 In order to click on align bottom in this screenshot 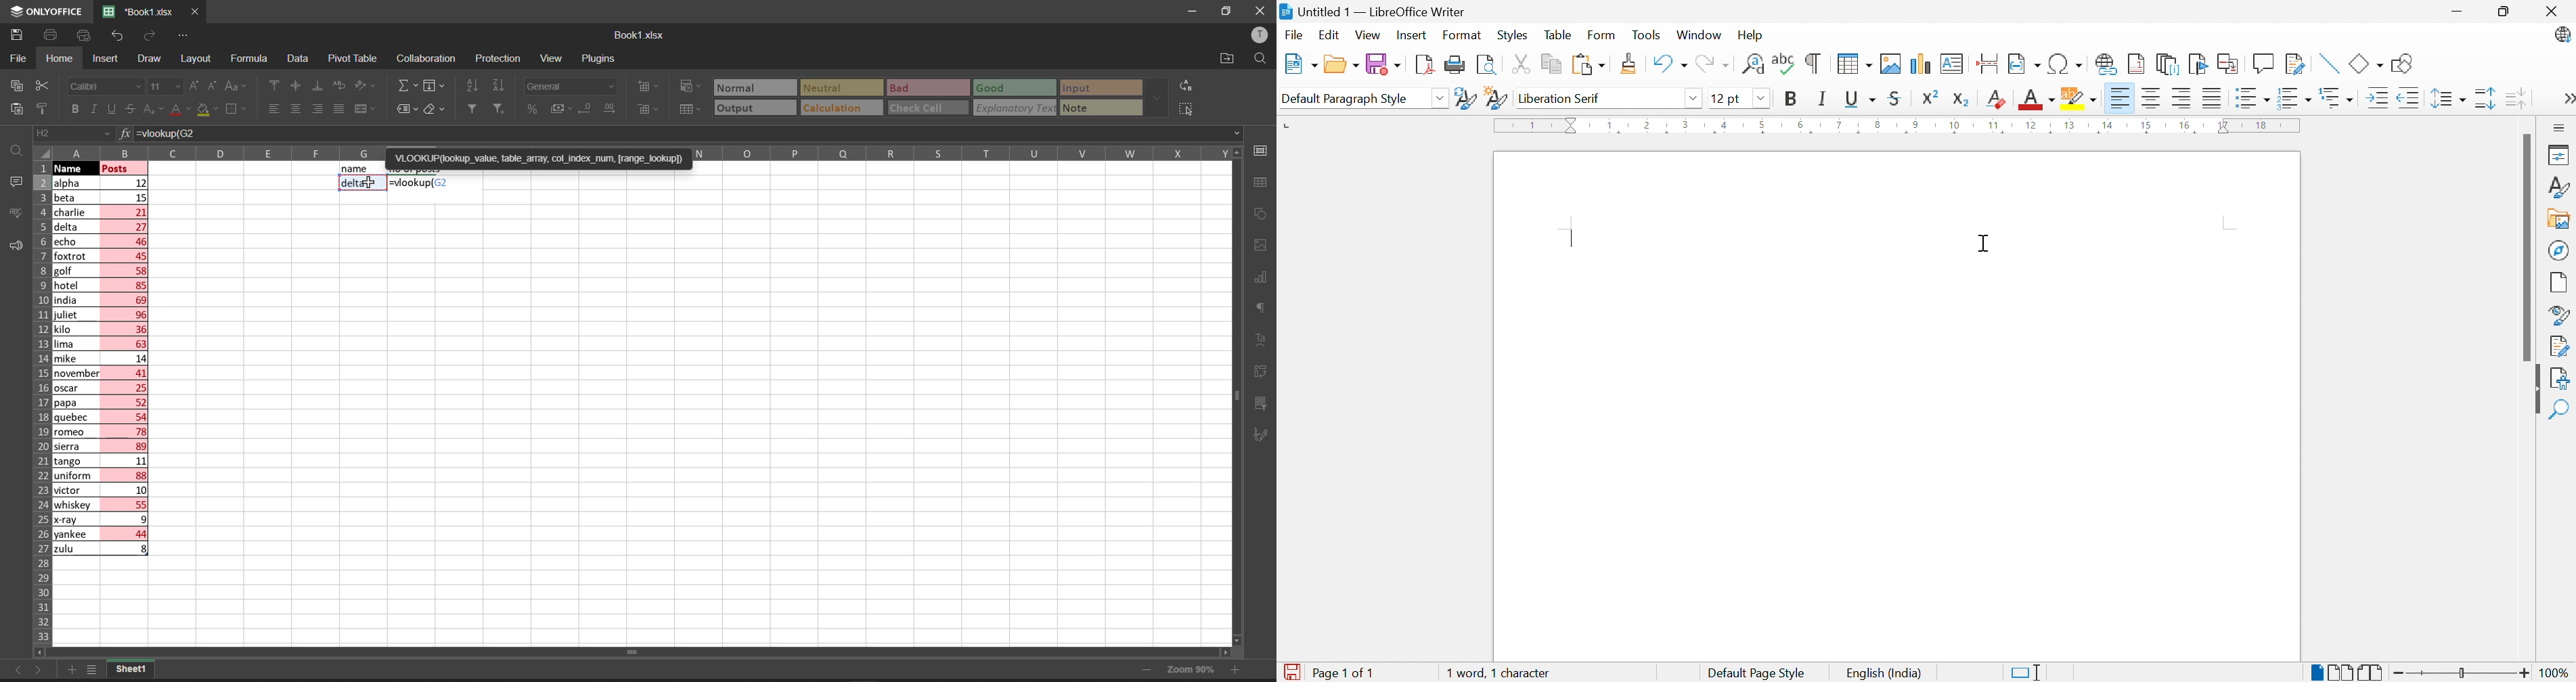, I will do `click(317, 85)`.